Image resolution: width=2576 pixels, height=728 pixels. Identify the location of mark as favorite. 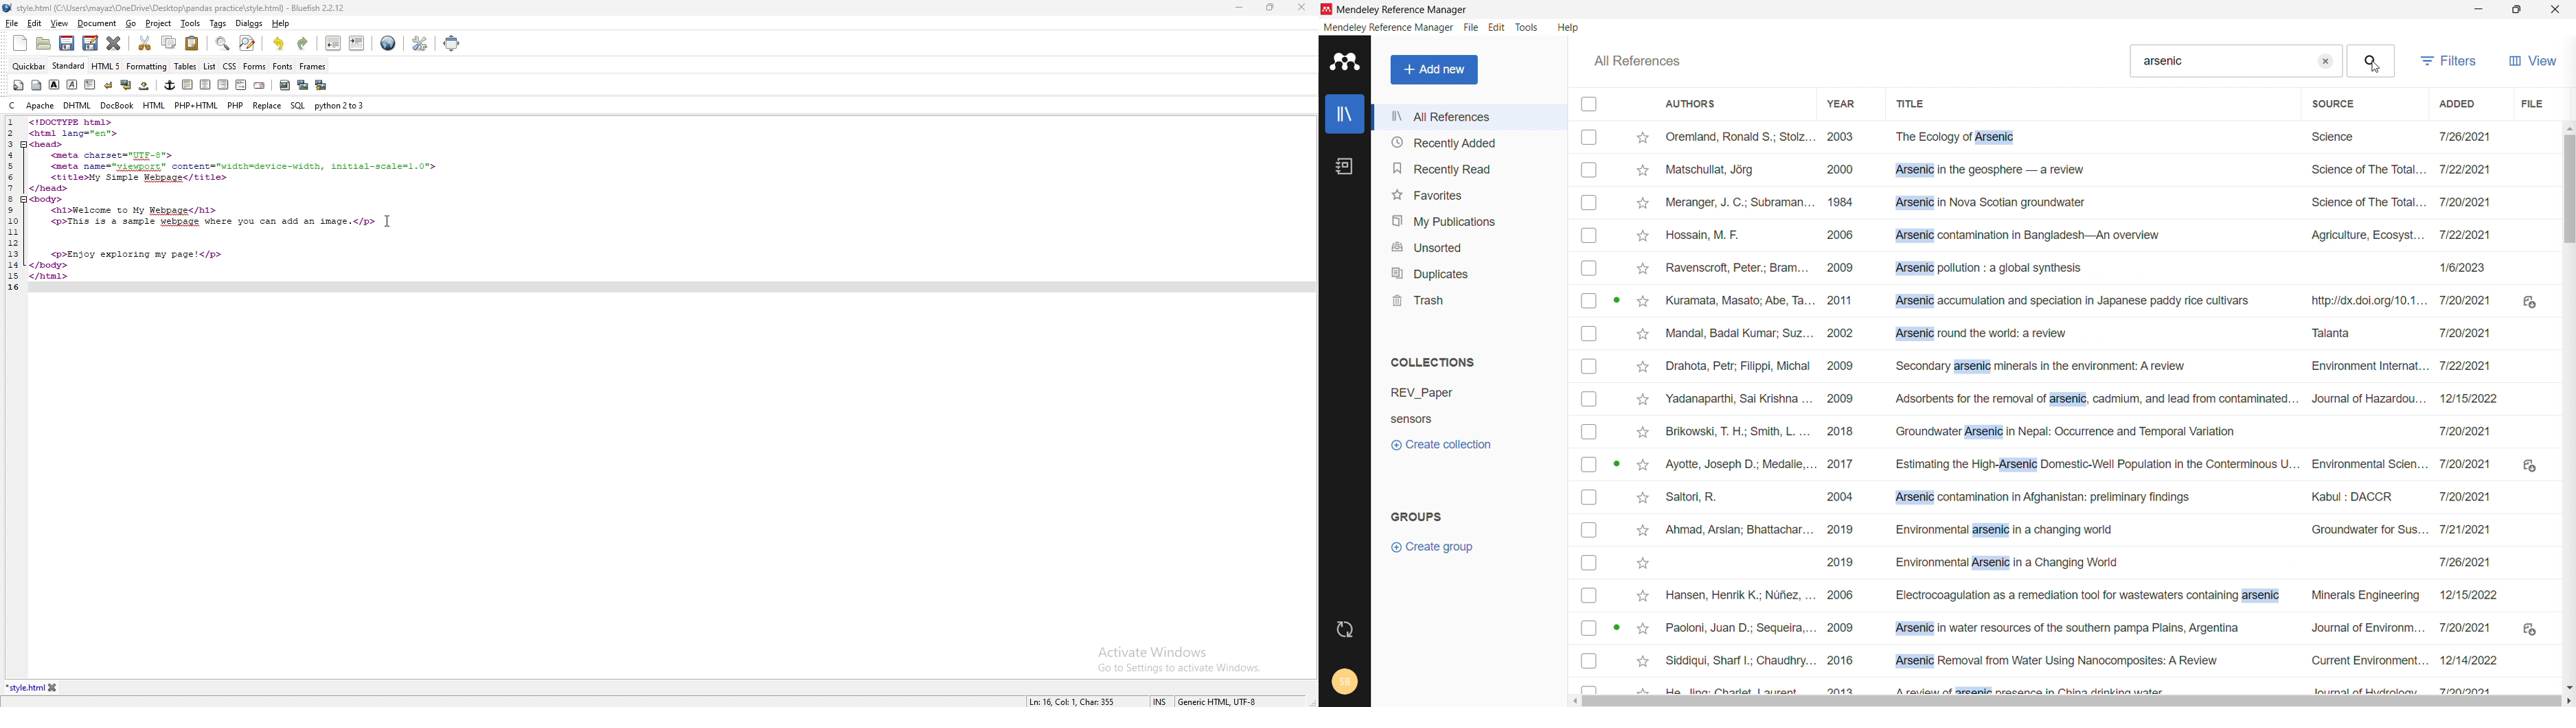
(1643, 137).